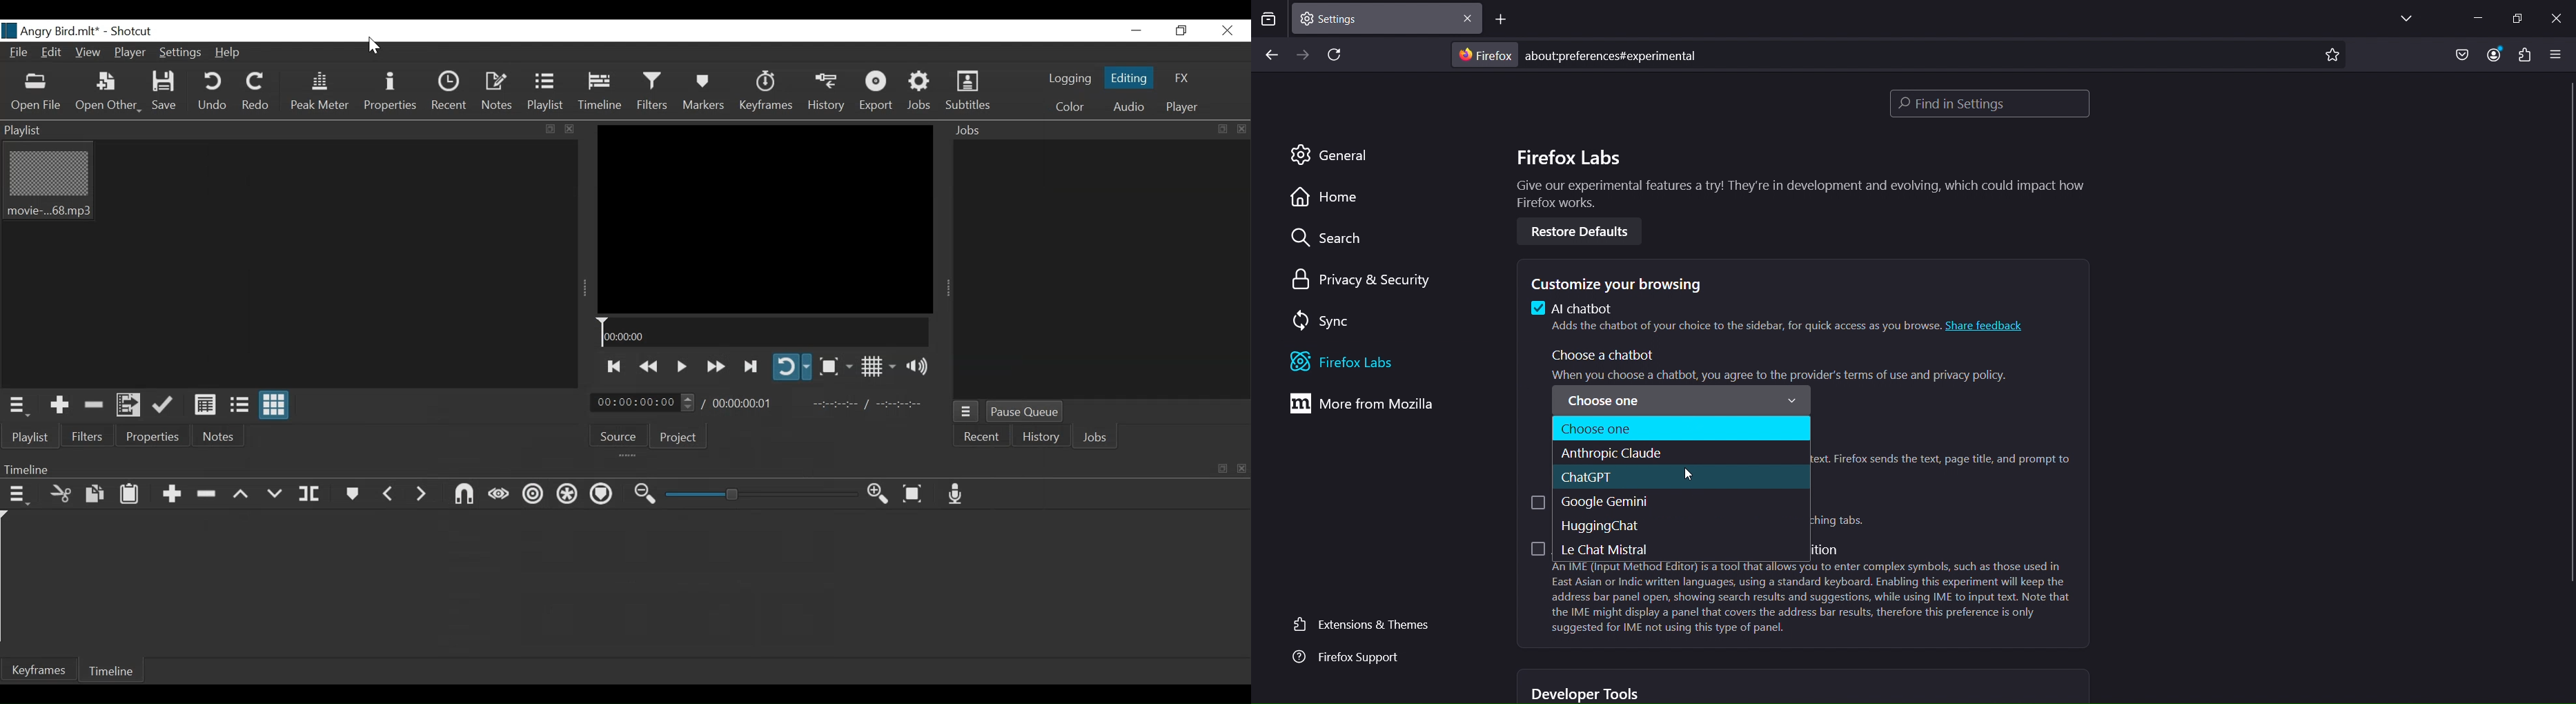 The height and width of the screenshot is (728, 2576). Describe the element at coordinates (684, 435) in the screenshot. I see `Project` at that location.